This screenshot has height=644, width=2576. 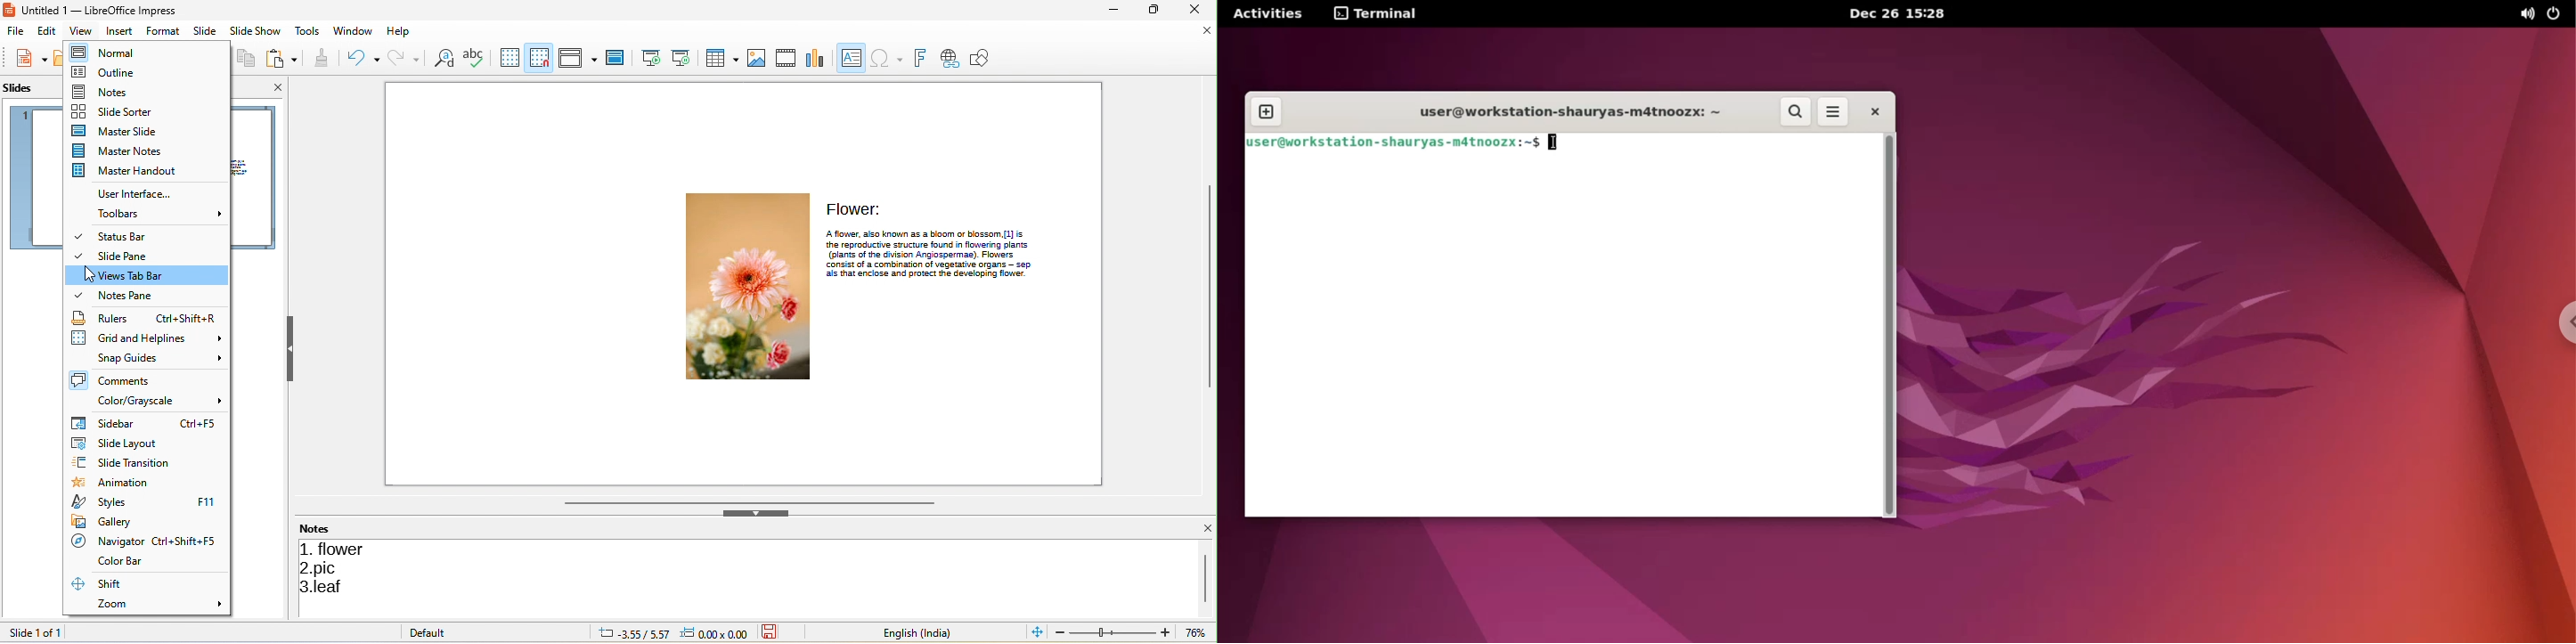 I want to click on leaf, so click(x=328, y=588).